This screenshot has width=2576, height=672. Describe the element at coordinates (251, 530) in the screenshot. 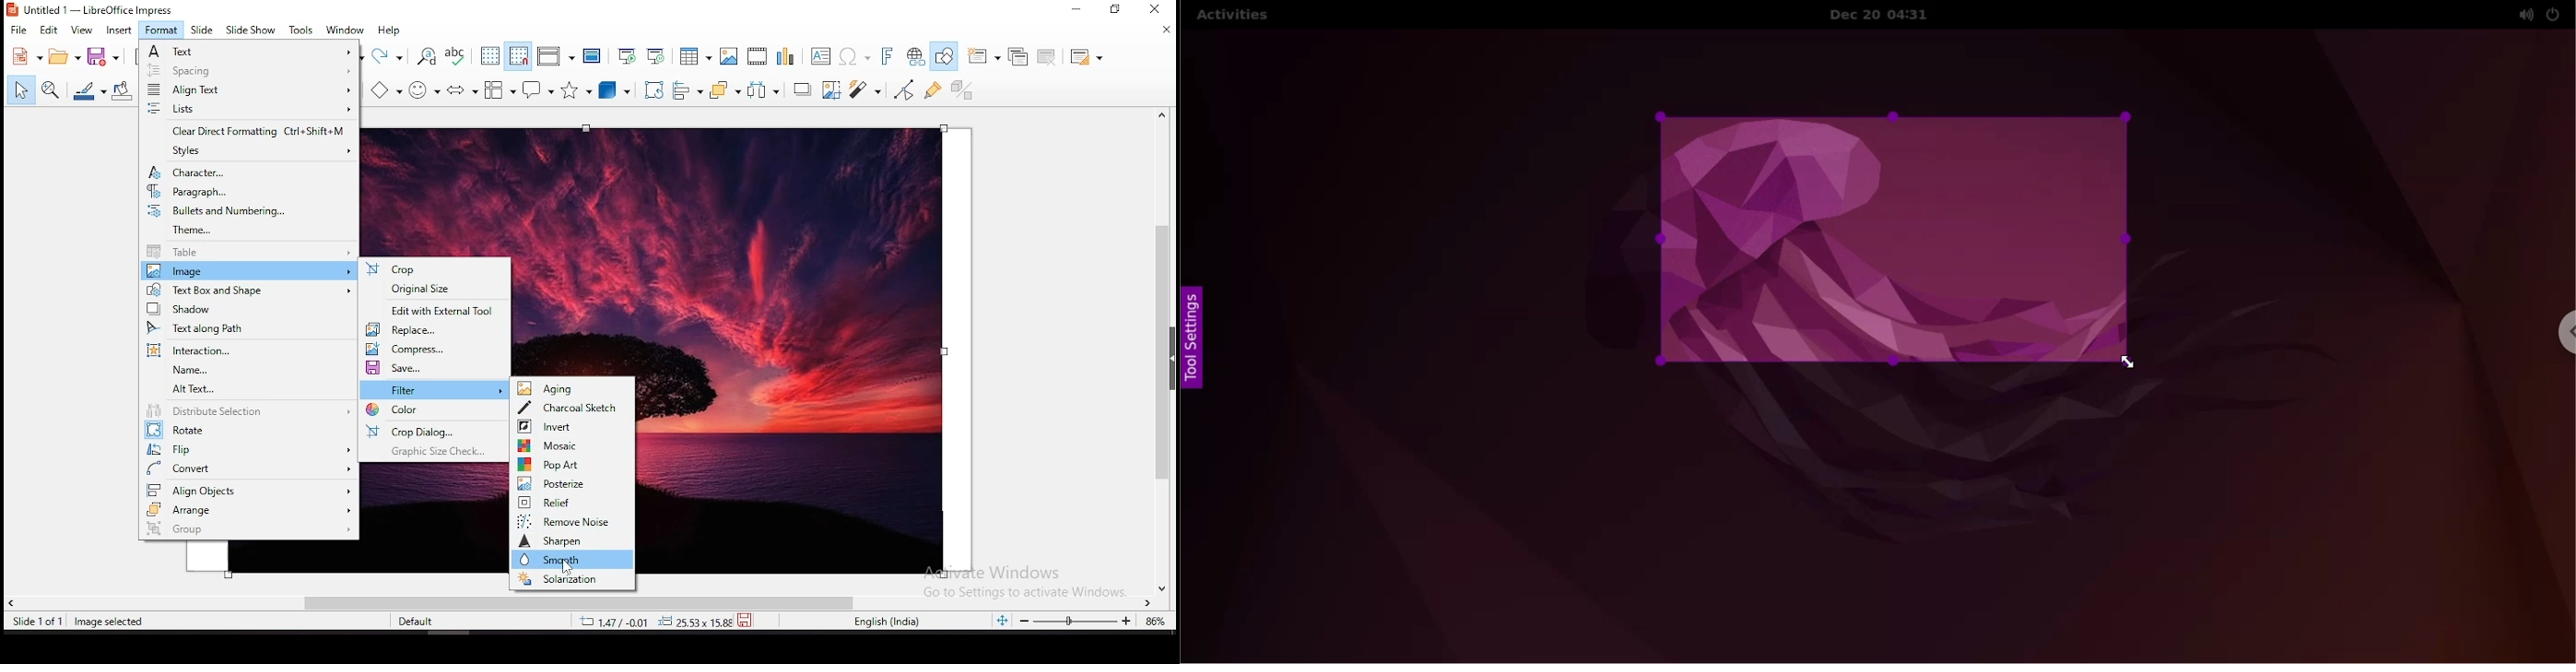

I see `group` at that location.